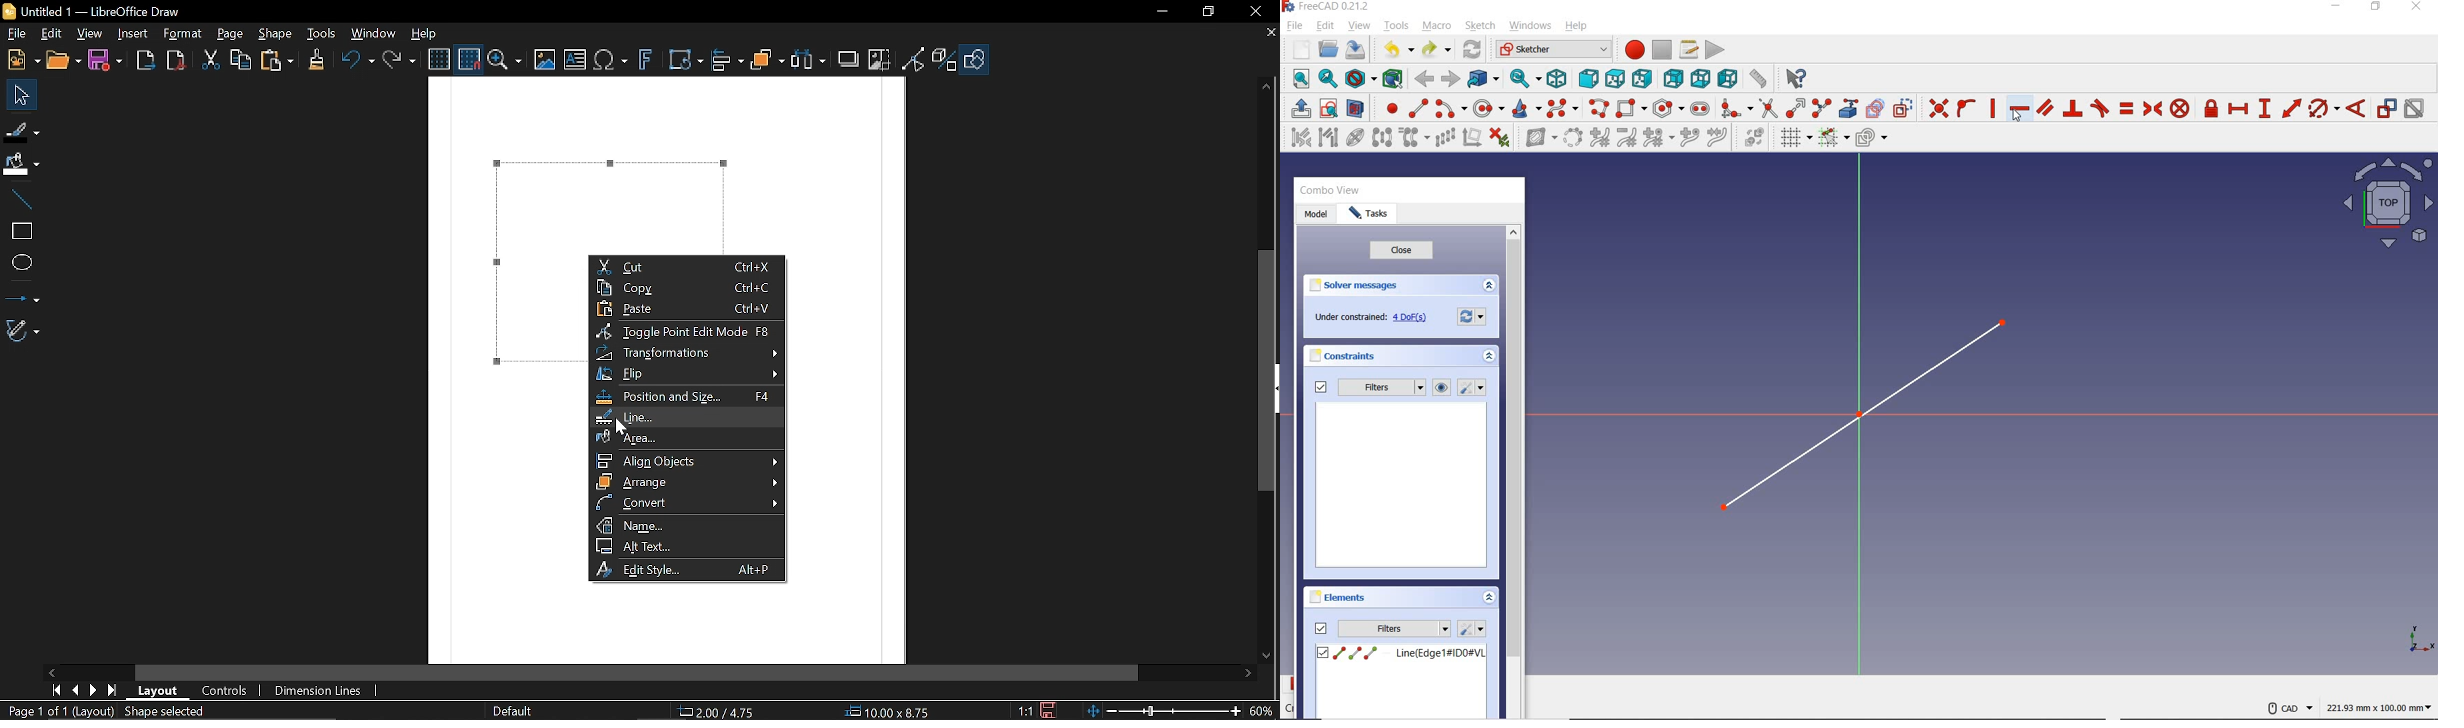 The height and width of the screenshot is (728, 2464). What do you see at coordinates (2359, 107) in the screenshot?
I see `CONSTRAIN ANGLE` at bounding box center [2359, 107].